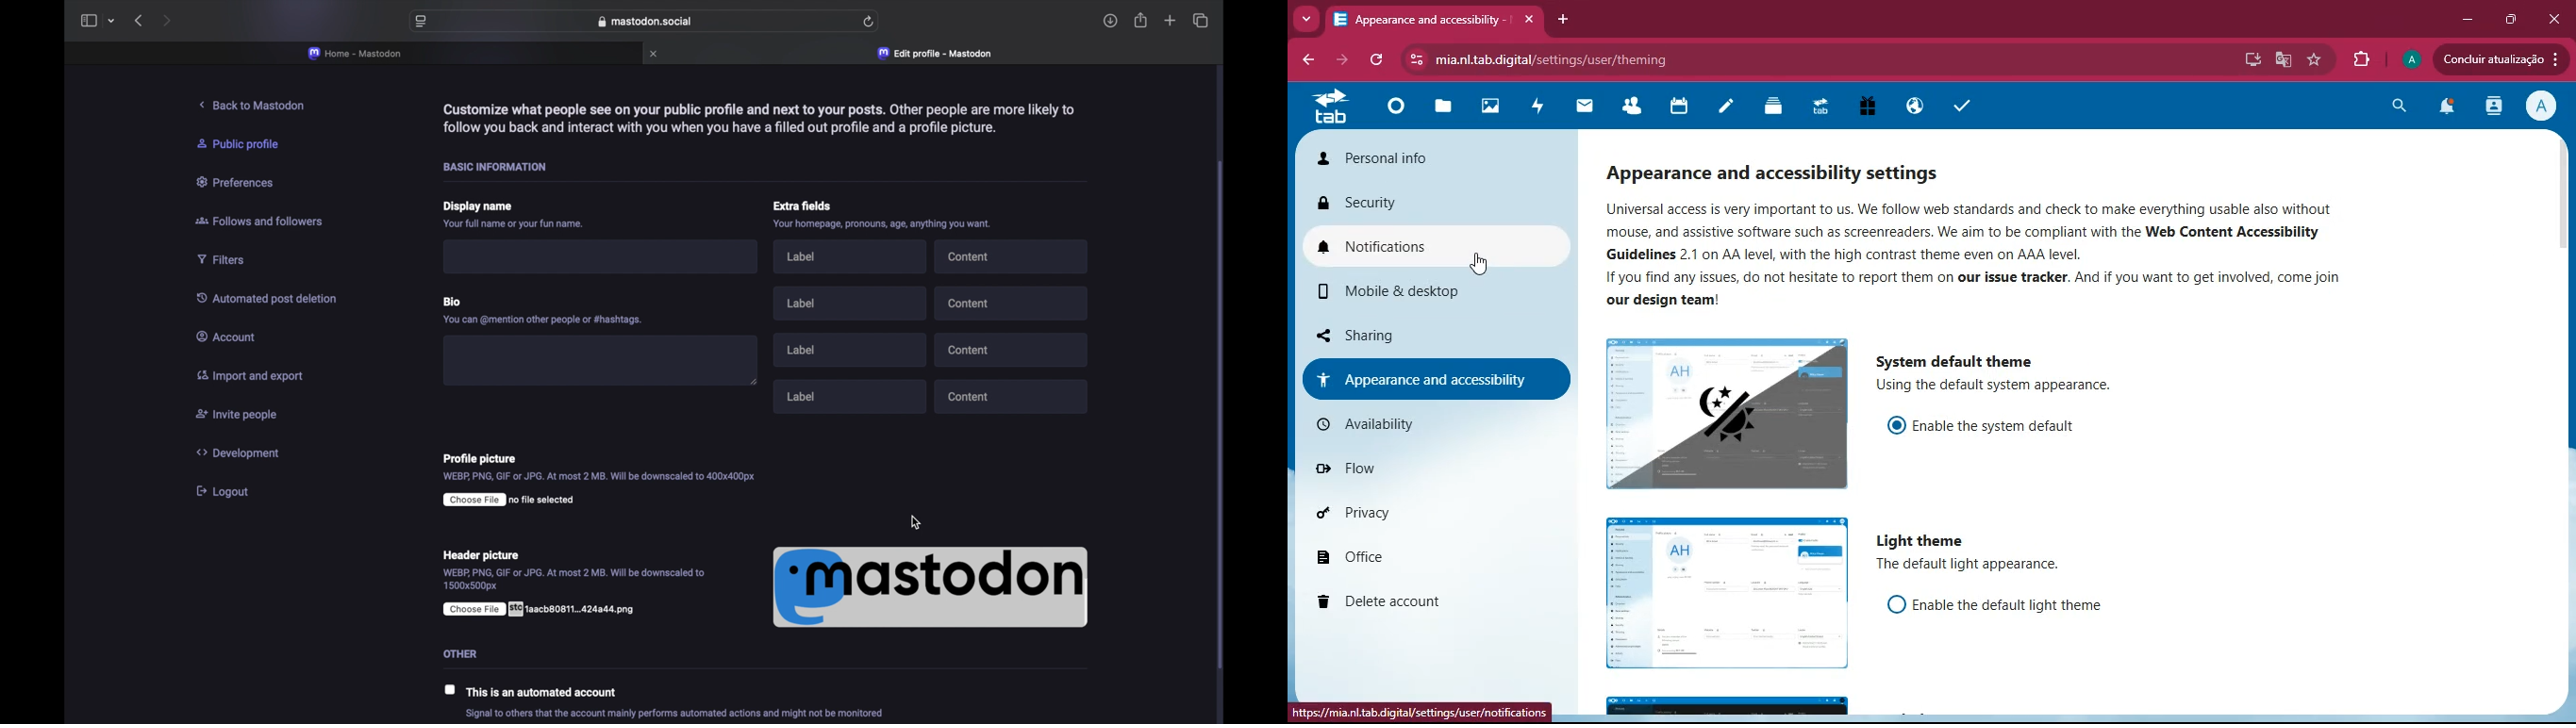 The image size is (2576, 728). Describe the element at coordinates (575, 580) in the screenshot. I see `WEBP, PNG, GIF or JPG. At most 2 MB. Will be downscaled to
1500x500px` at that location.